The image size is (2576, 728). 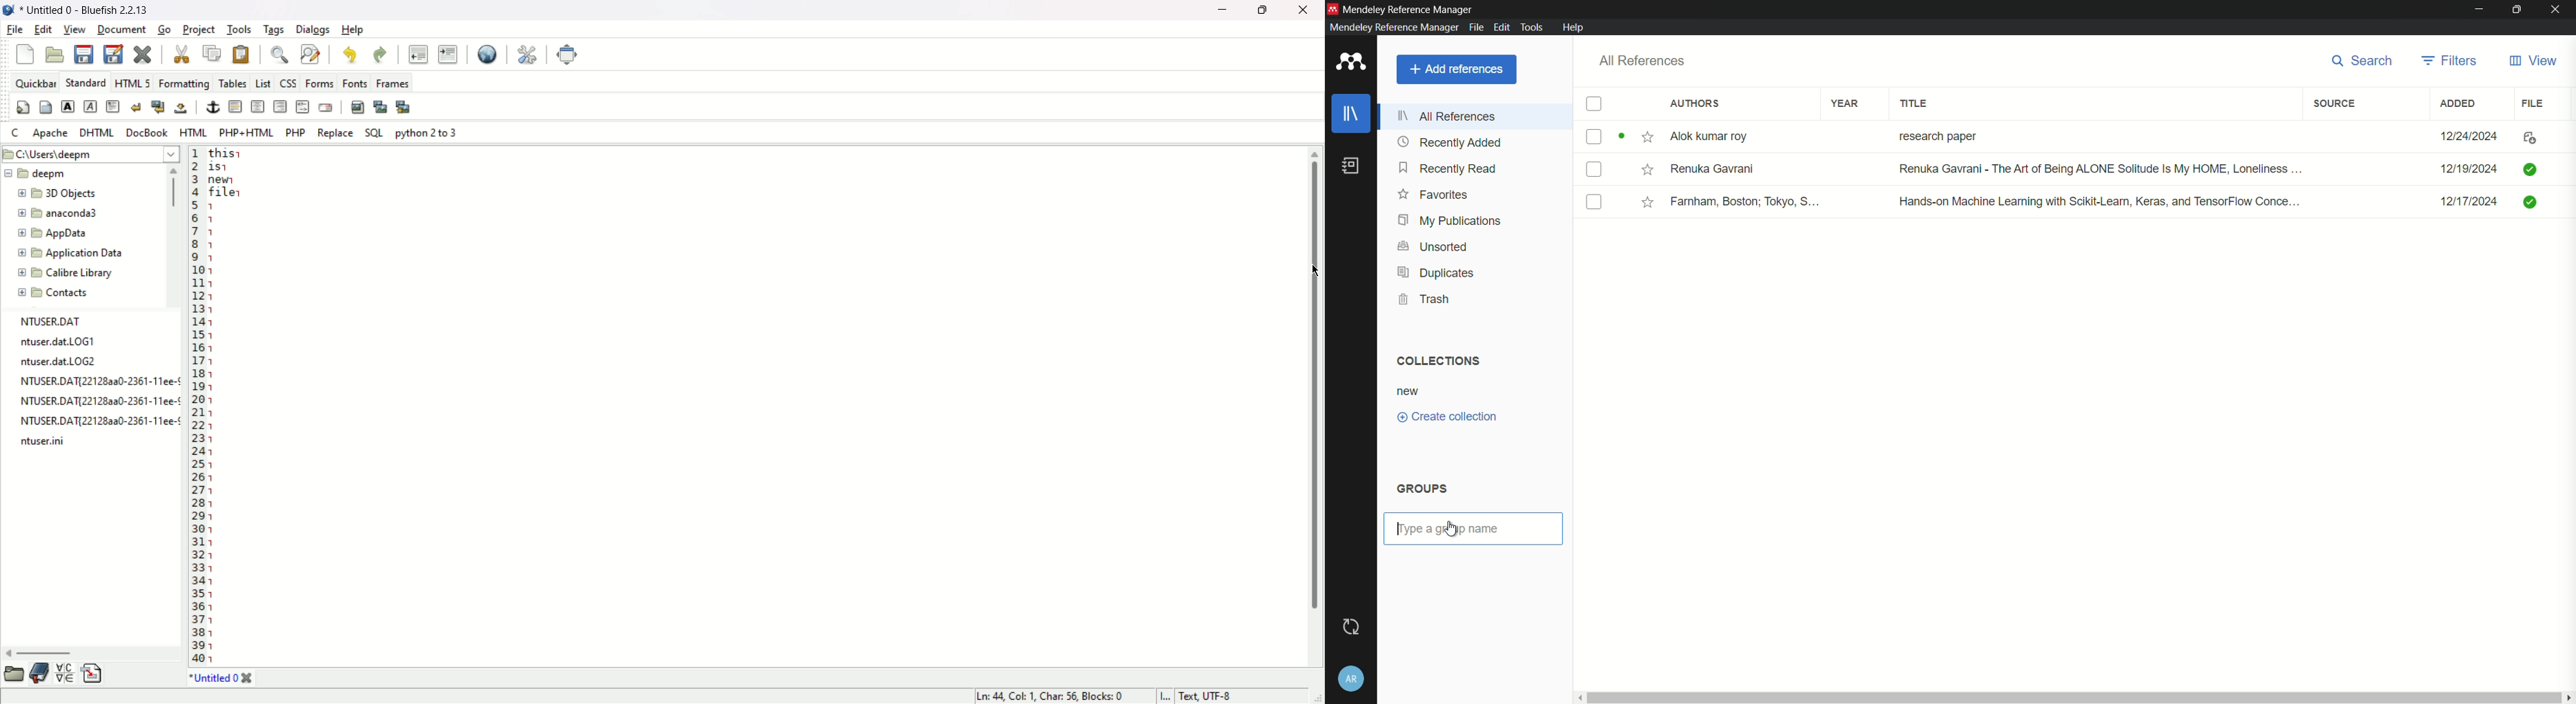 I want to click on body, so click(x=46, y=109).